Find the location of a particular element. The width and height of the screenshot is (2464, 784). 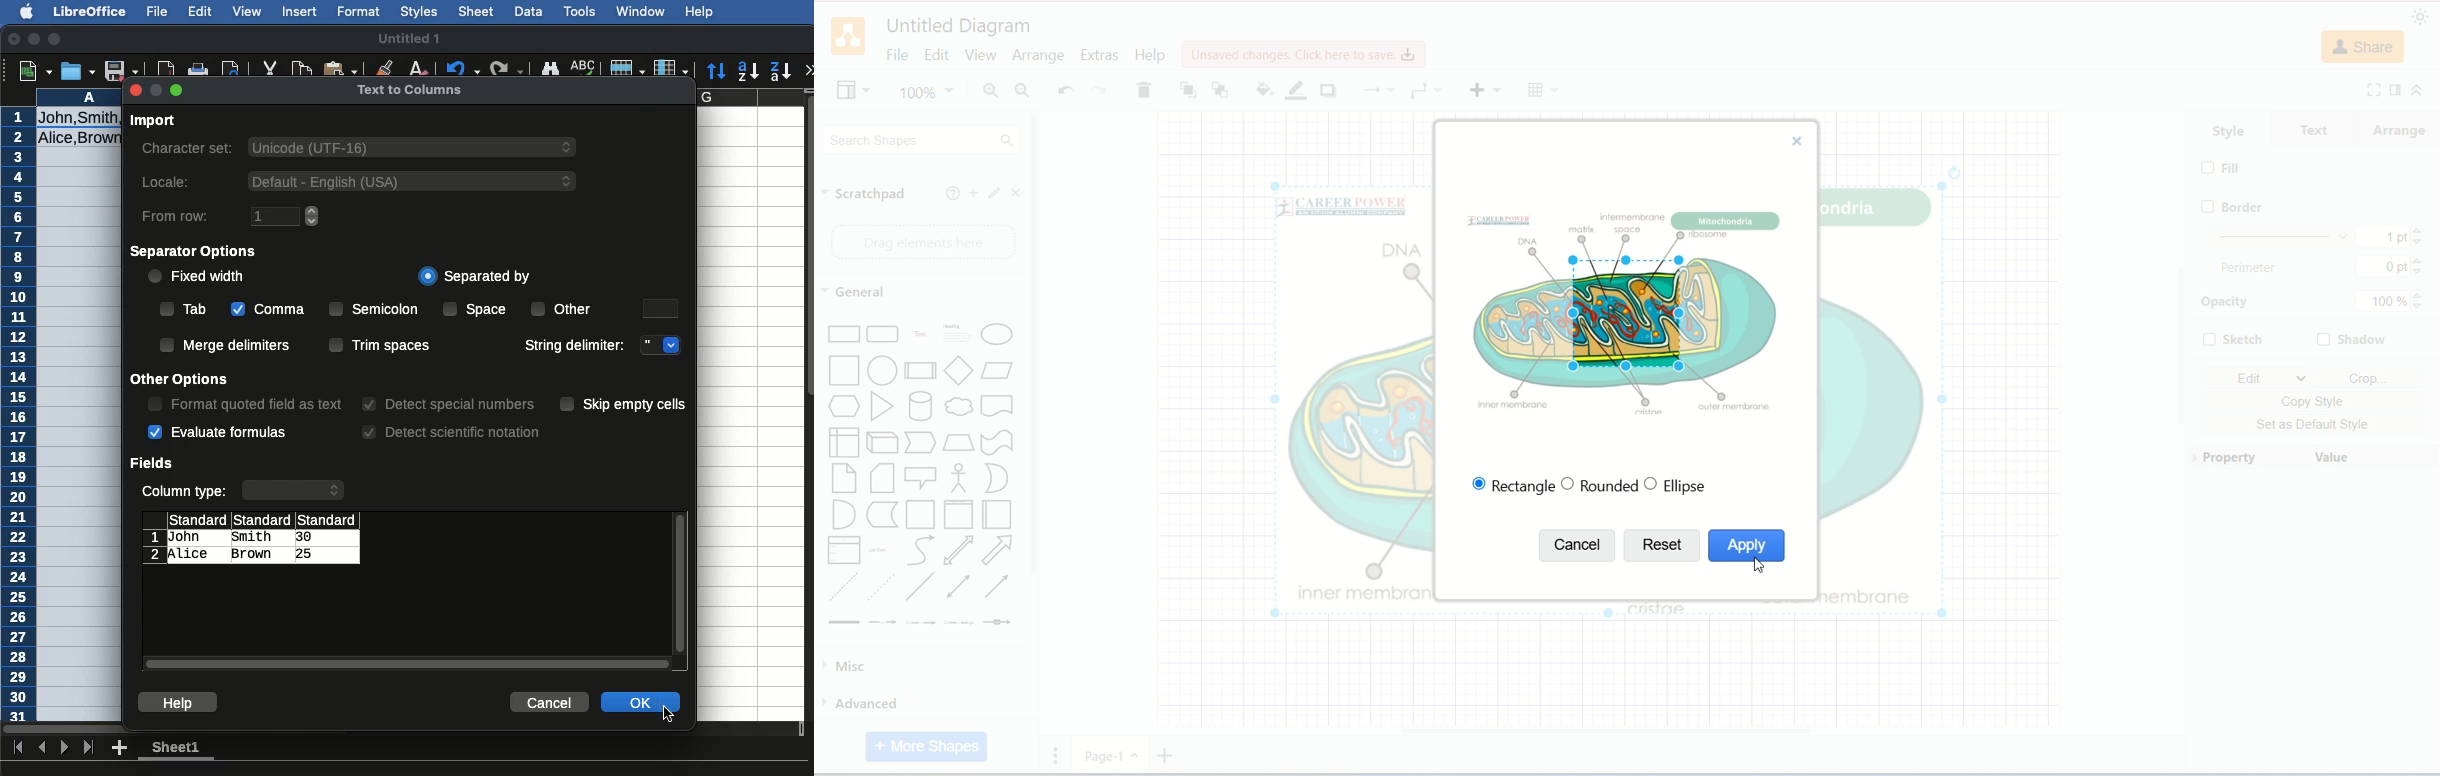

Other is located at coordinates (565, 308).